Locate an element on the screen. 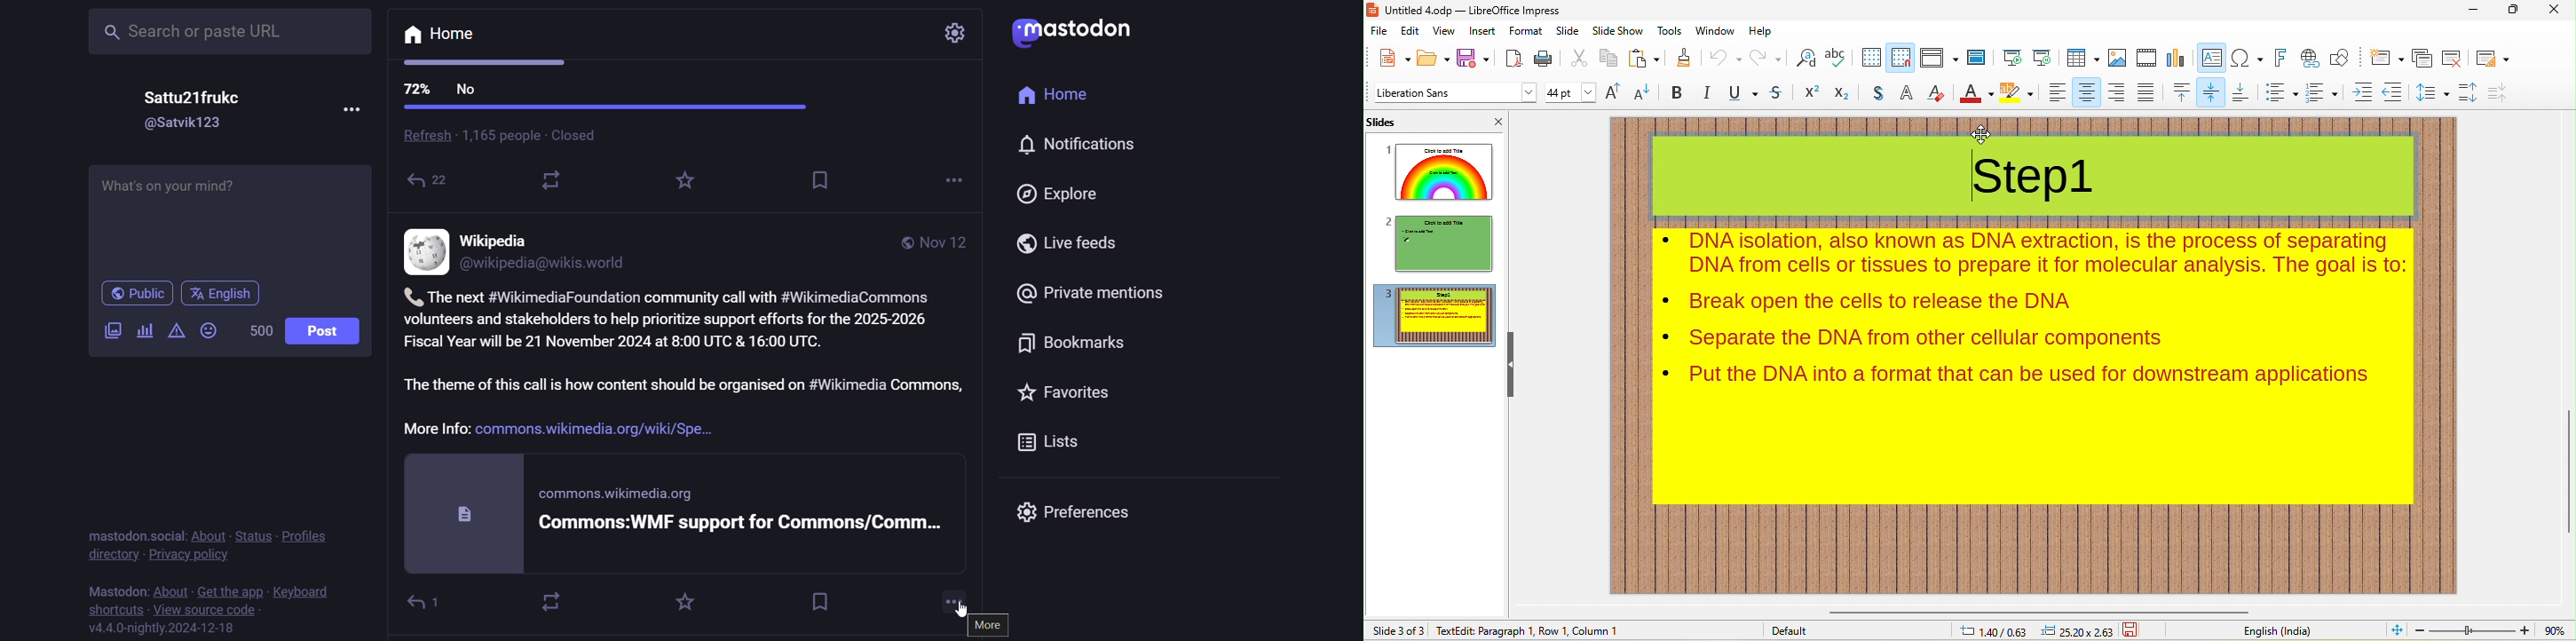 This screenshot has height=644, width=2576. background is located at coordinates (2019, 94).